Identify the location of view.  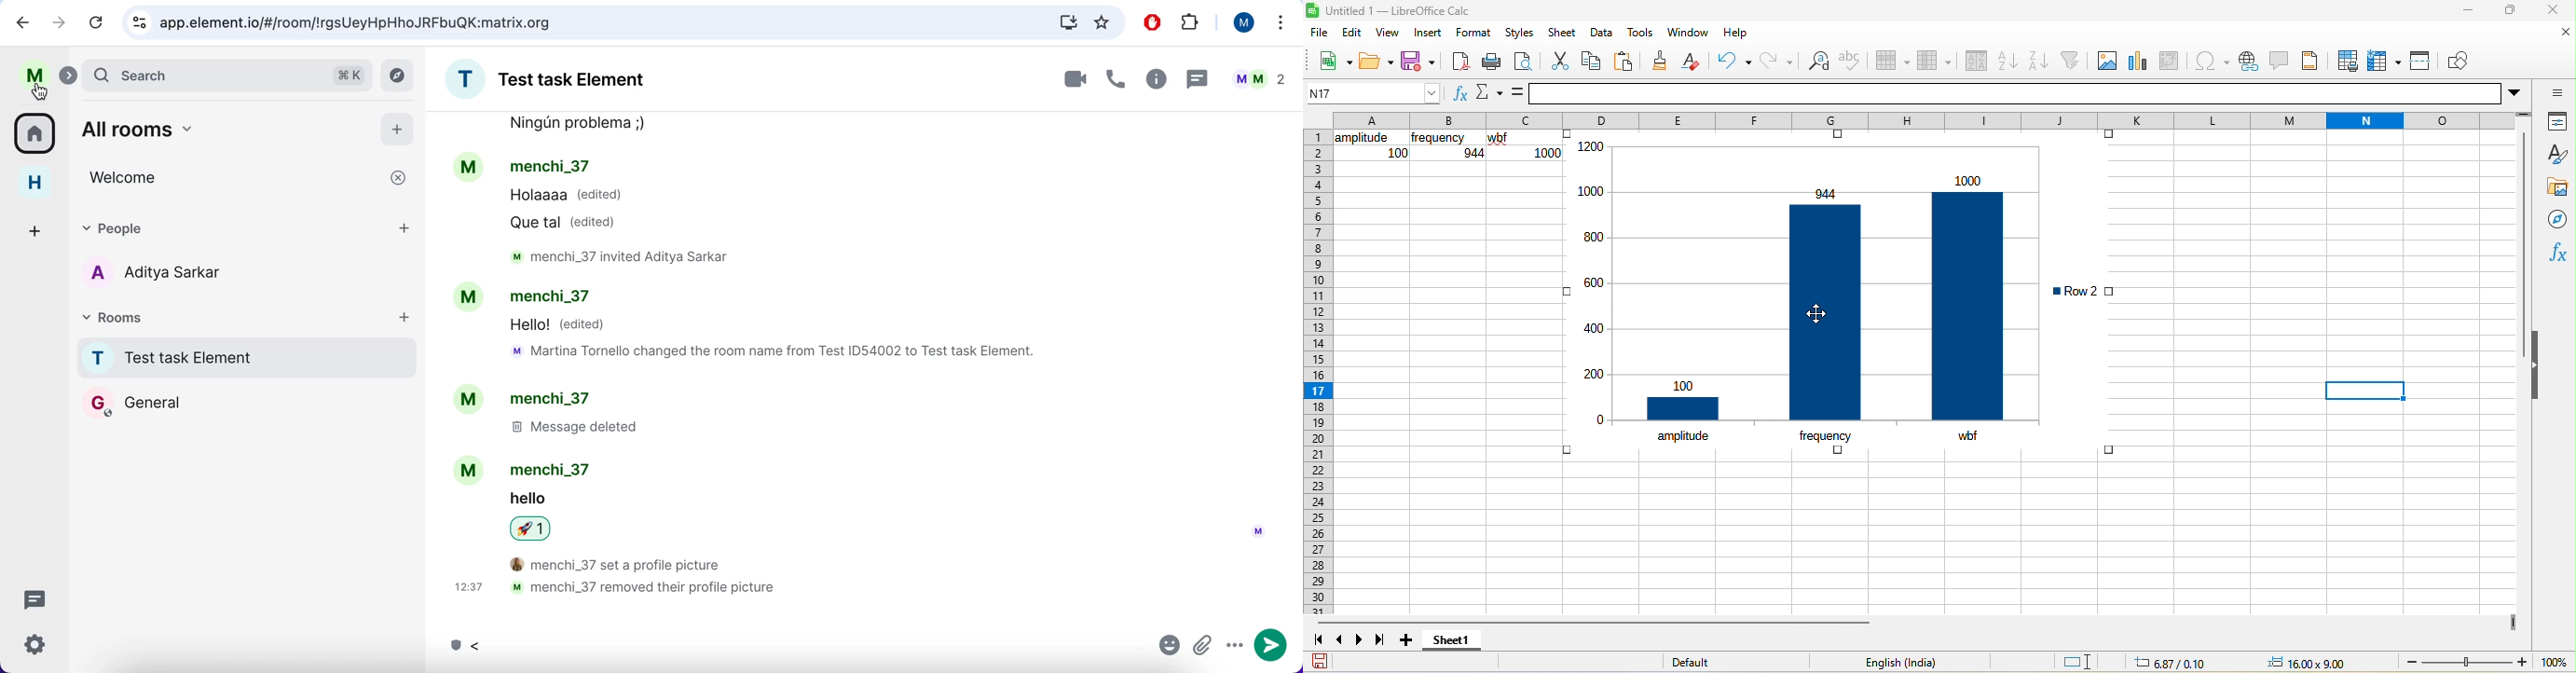
(1394, 31).